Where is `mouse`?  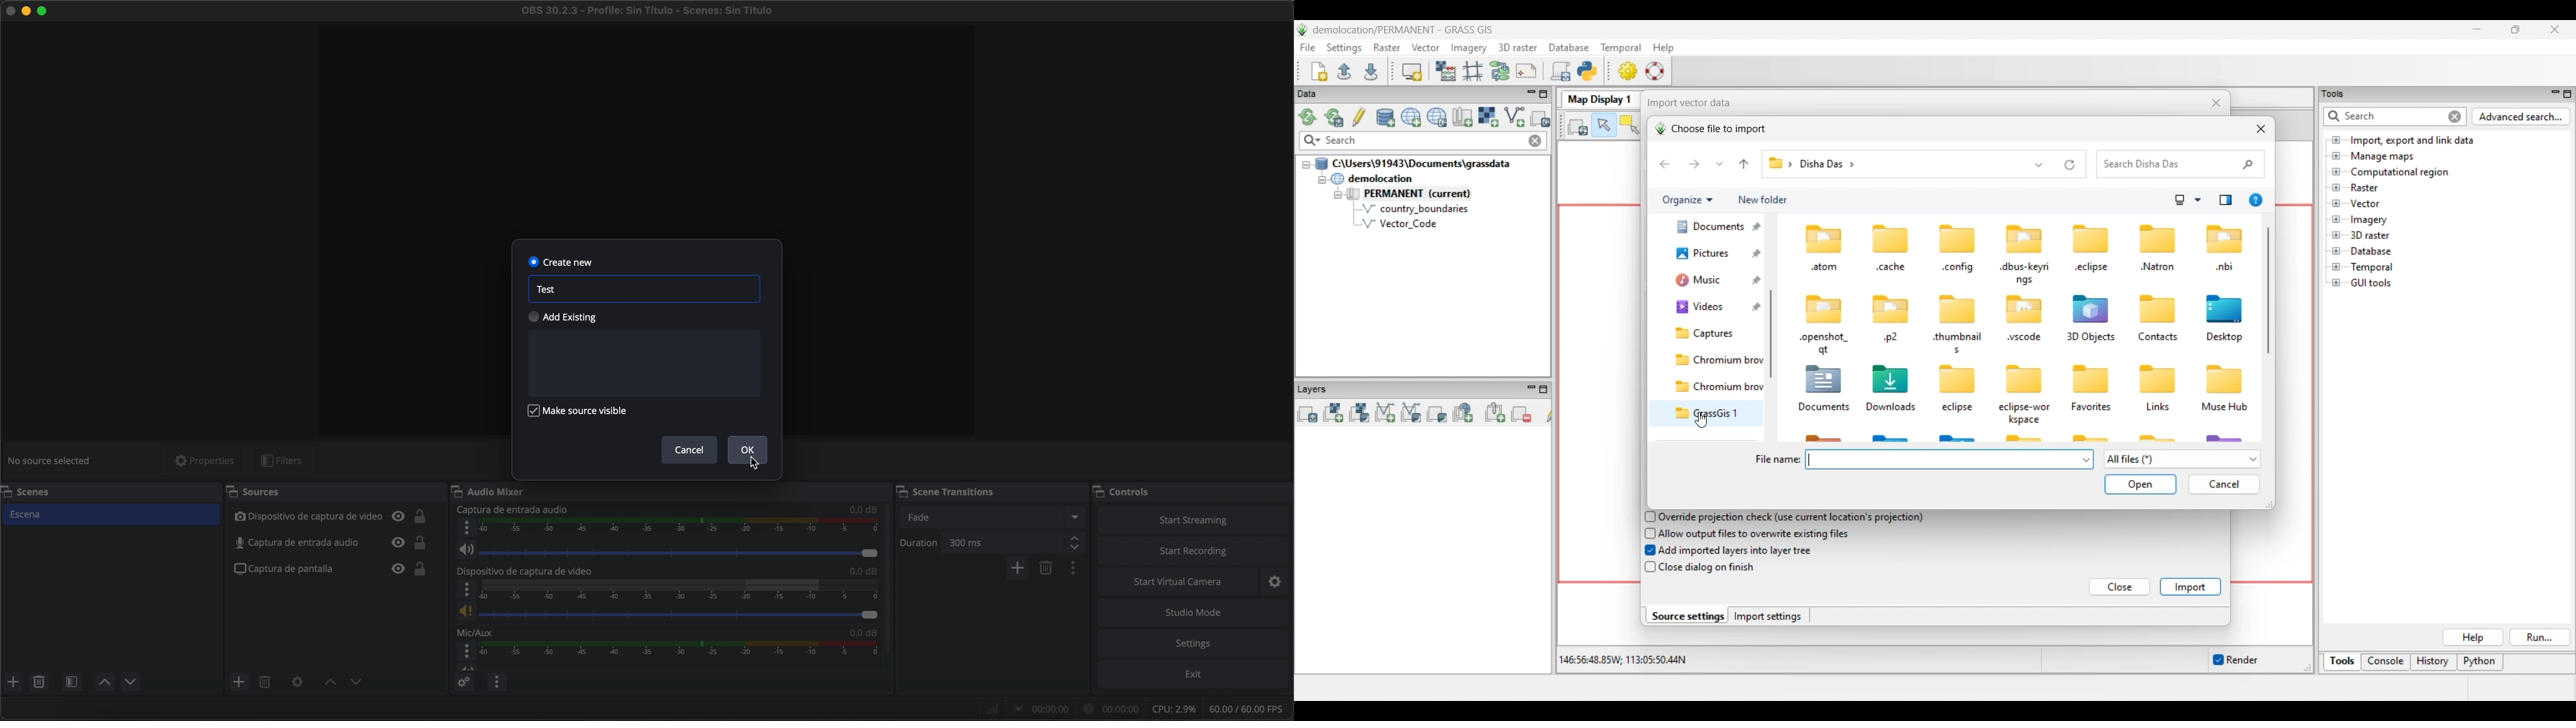
mouse is located at coordinates (757, 464).